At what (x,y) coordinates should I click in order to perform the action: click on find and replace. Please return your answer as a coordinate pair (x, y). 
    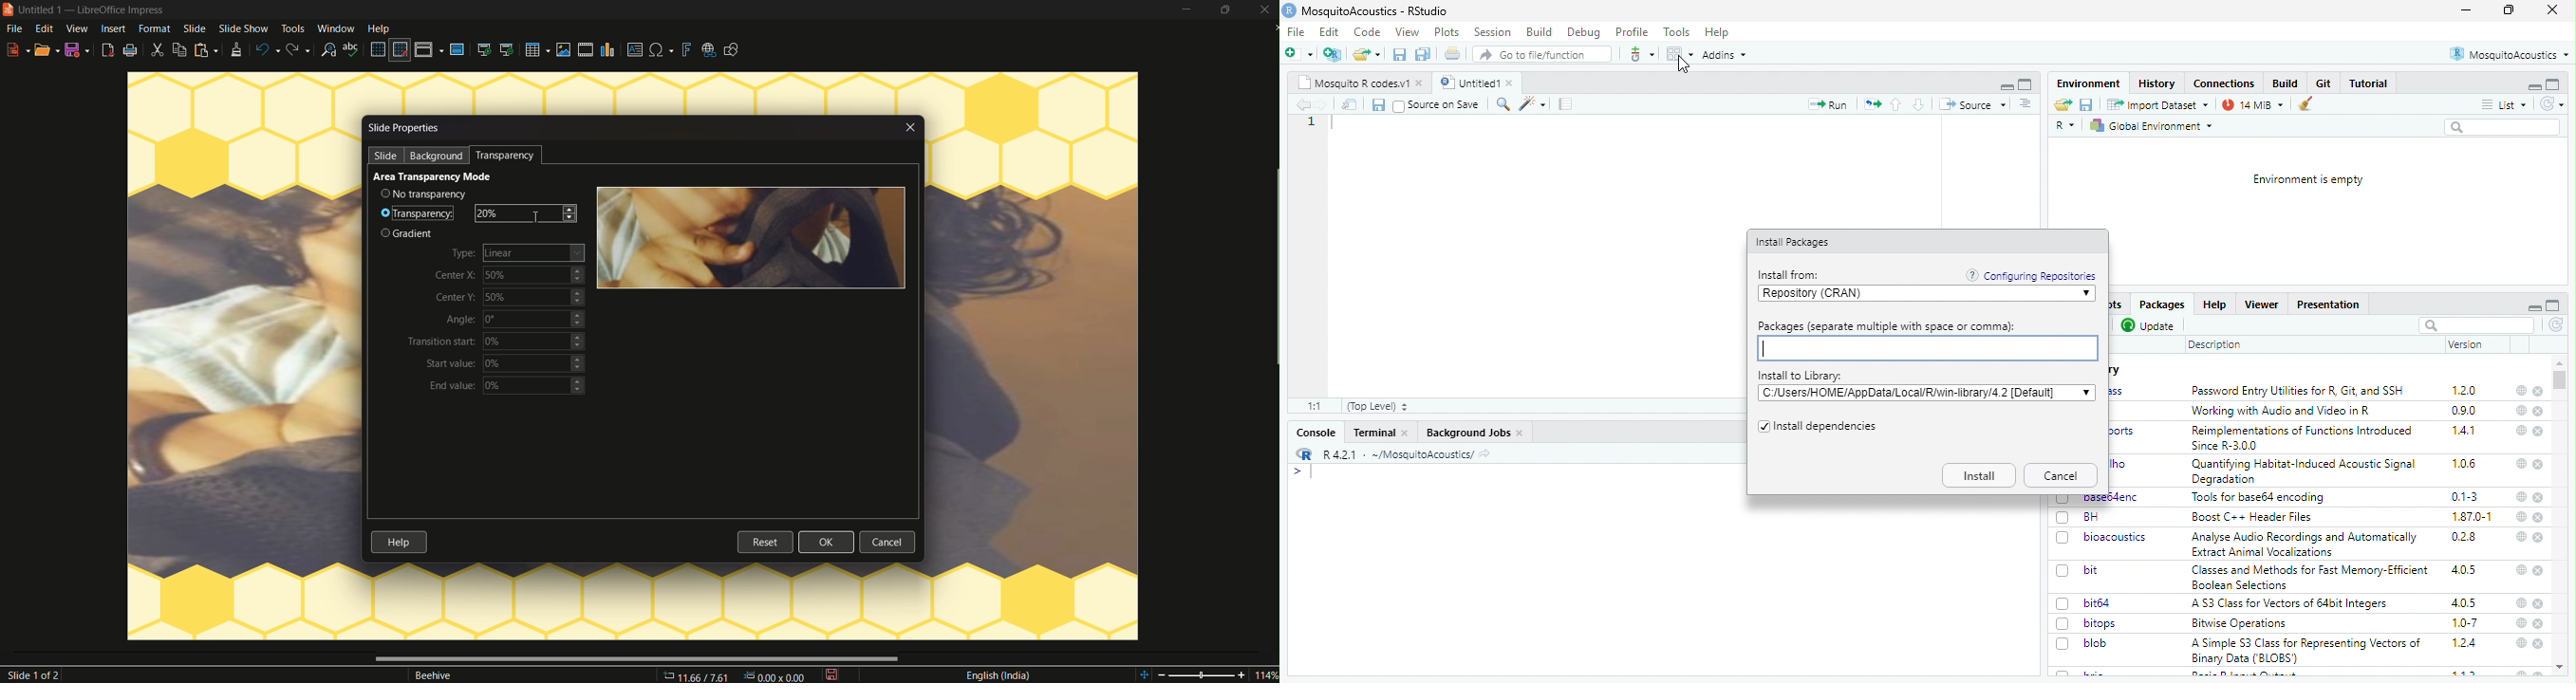
    Looking at the image, I should click on (330, 50).